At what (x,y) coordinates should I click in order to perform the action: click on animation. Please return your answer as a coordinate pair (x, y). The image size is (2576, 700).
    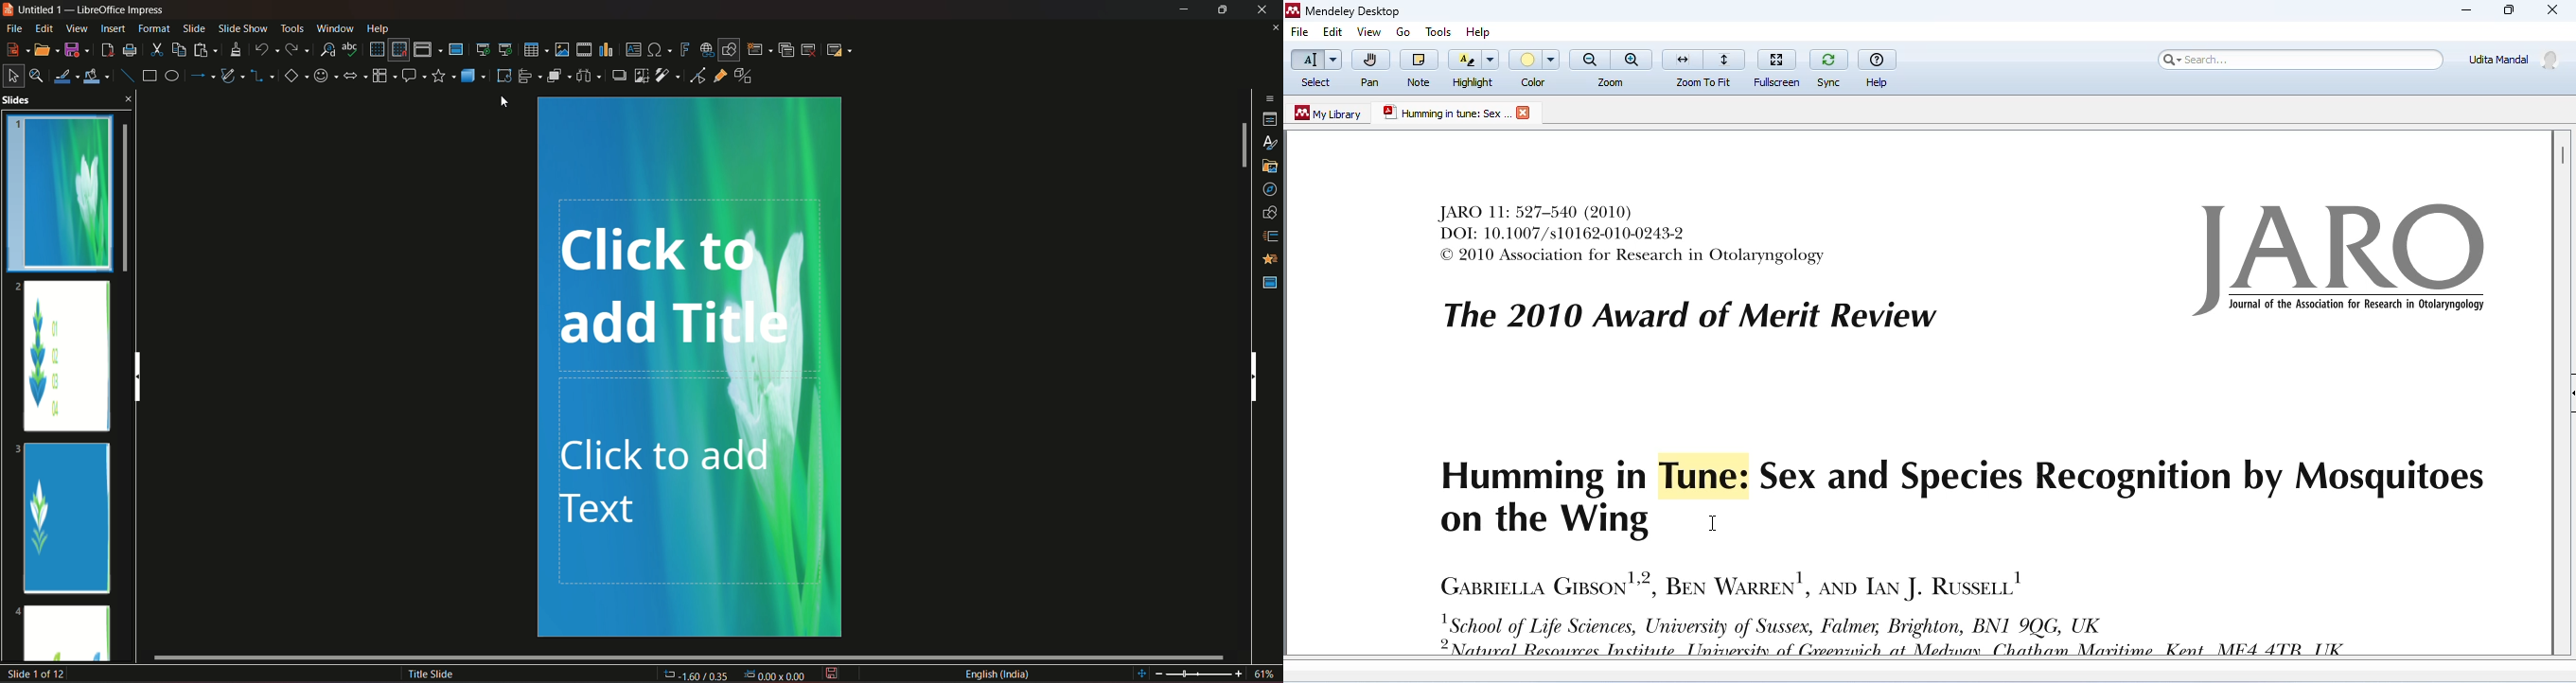
    Looking at the image, I should click on (1267, 260).